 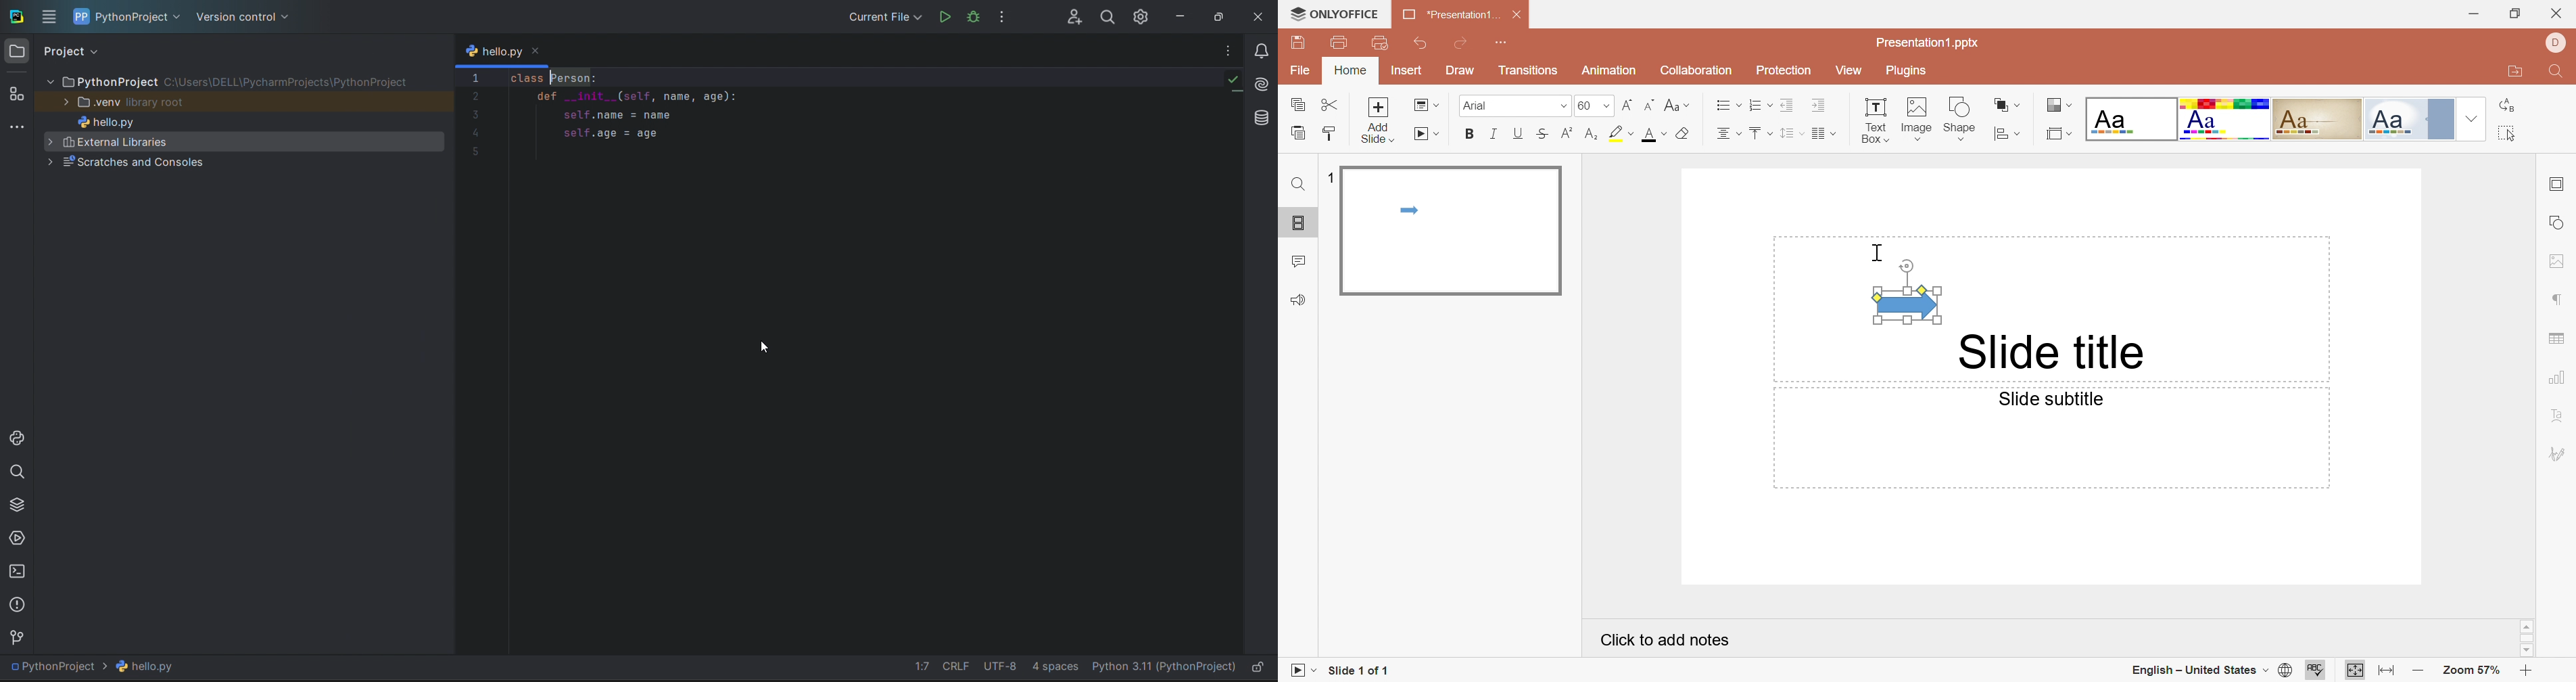 I want to click on Fit to width, so click(x=2387, y=670).